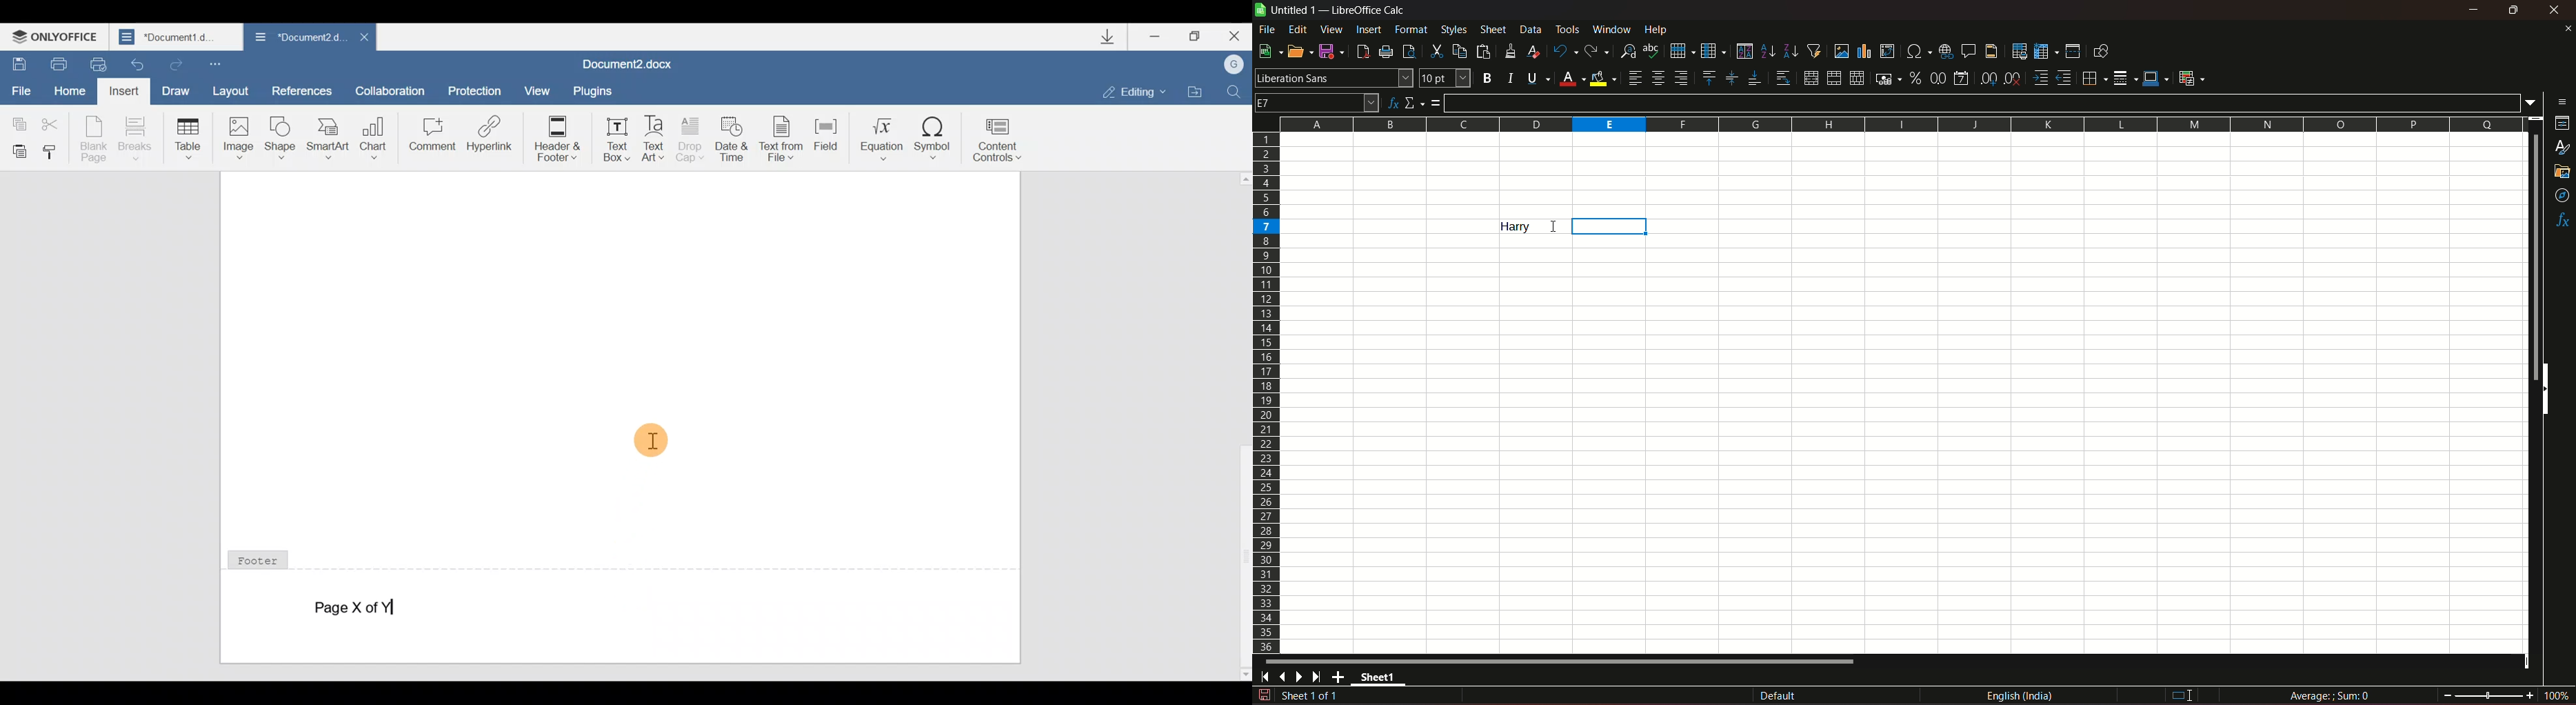 The height and width of the screenshot is (728, 2576). What do you see at coordinates (69, 89) in the screenshot?
I see `Home` at bounding box center [69, 89].